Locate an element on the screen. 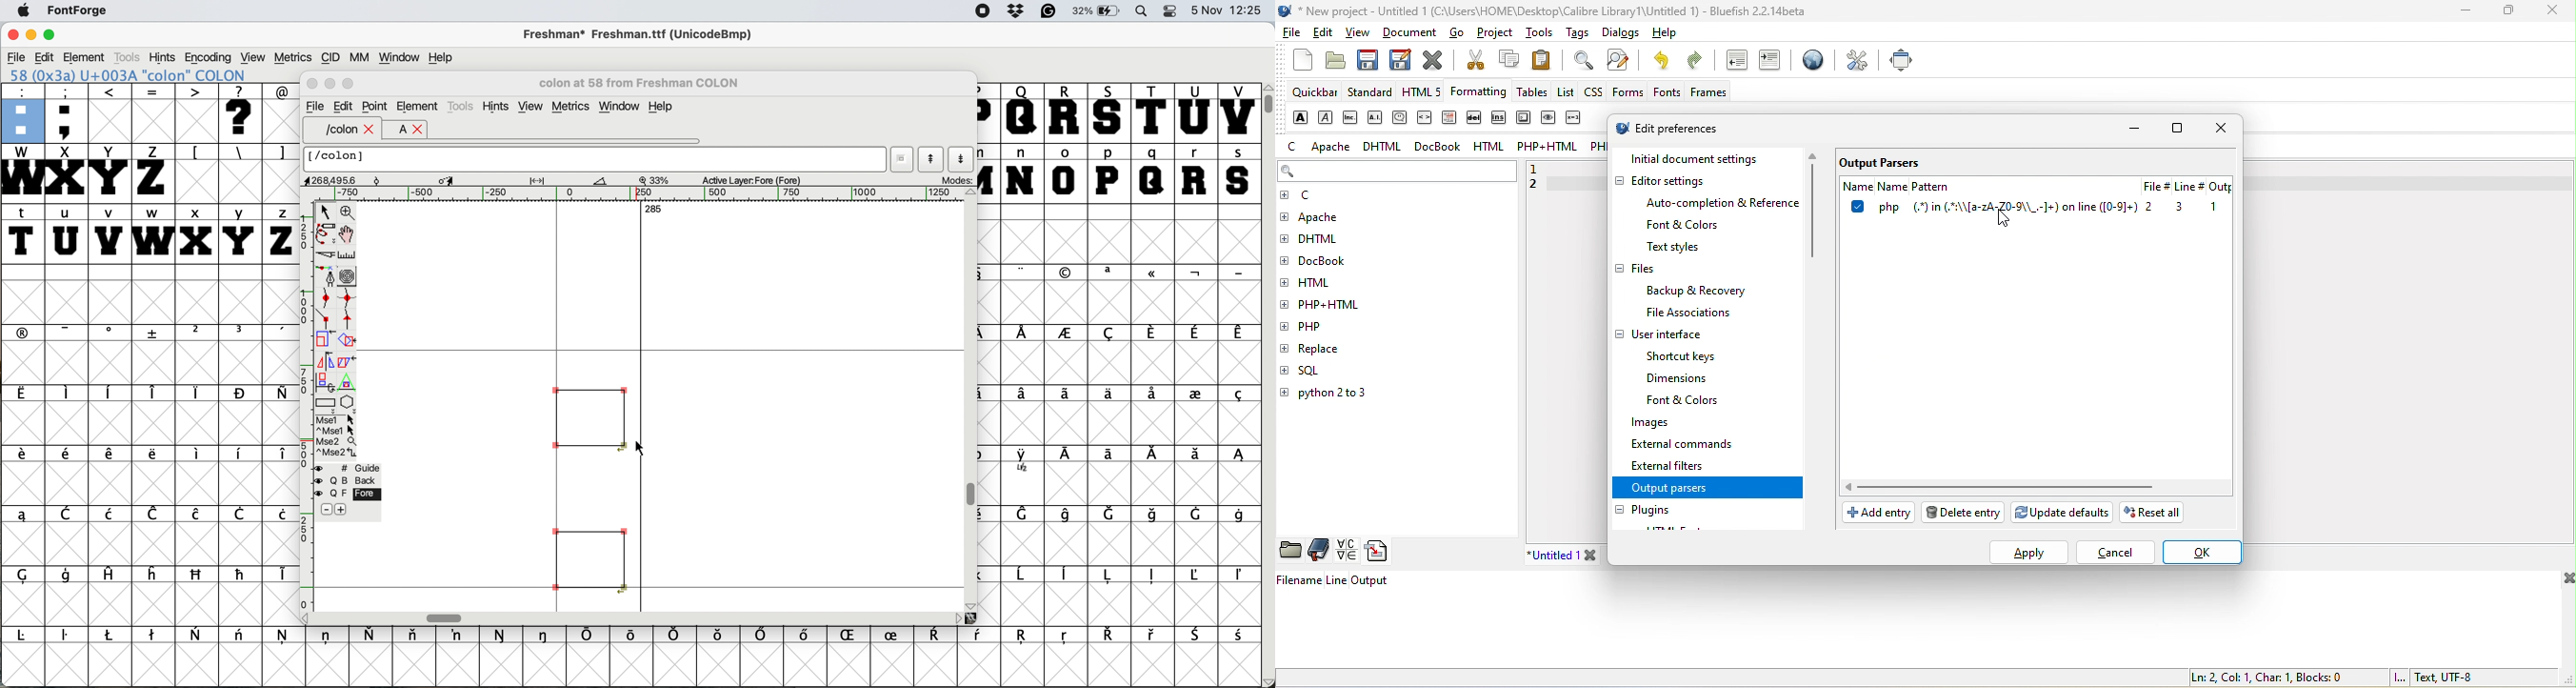 The height and width of the screenshot is (700, 2576). apache is located at coordinates (1334, 217).